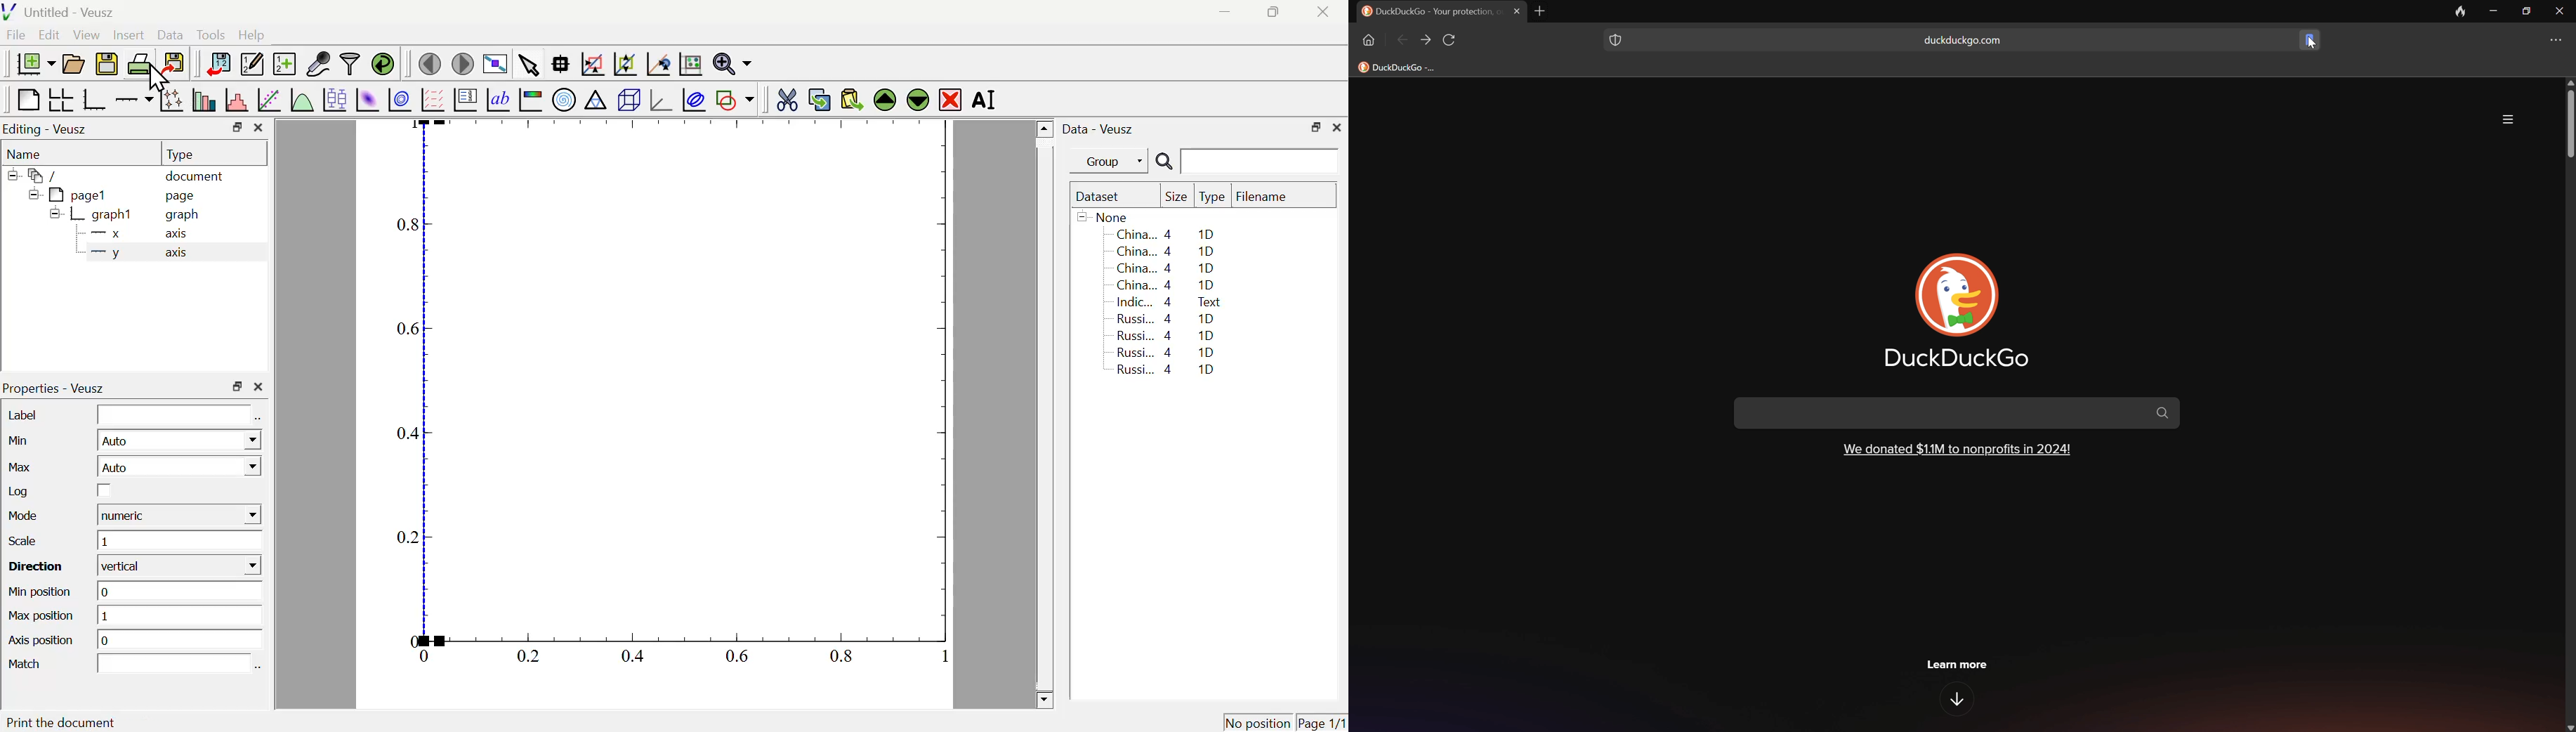 This screenshot has width=2576, height=756. Describe the element at coordinates (2559, 40) in the screenshot. I see `More` at that location.